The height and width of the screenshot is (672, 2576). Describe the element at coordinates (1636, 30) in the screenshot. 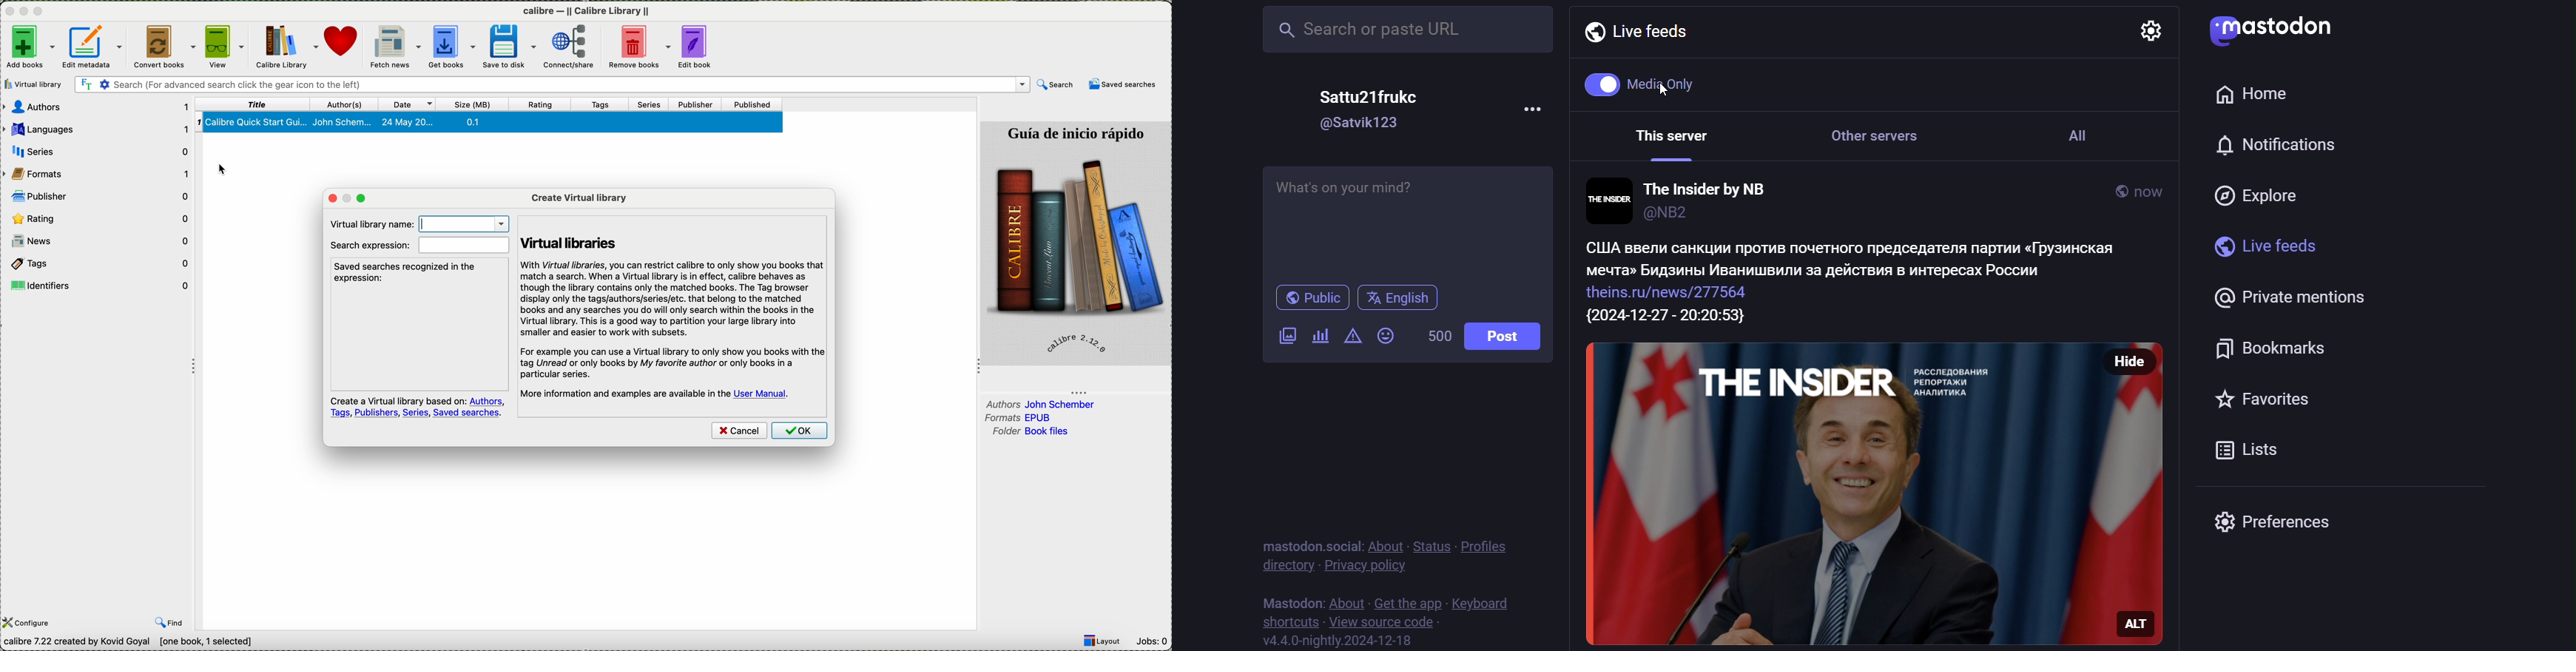

I see `live feed` at that location.